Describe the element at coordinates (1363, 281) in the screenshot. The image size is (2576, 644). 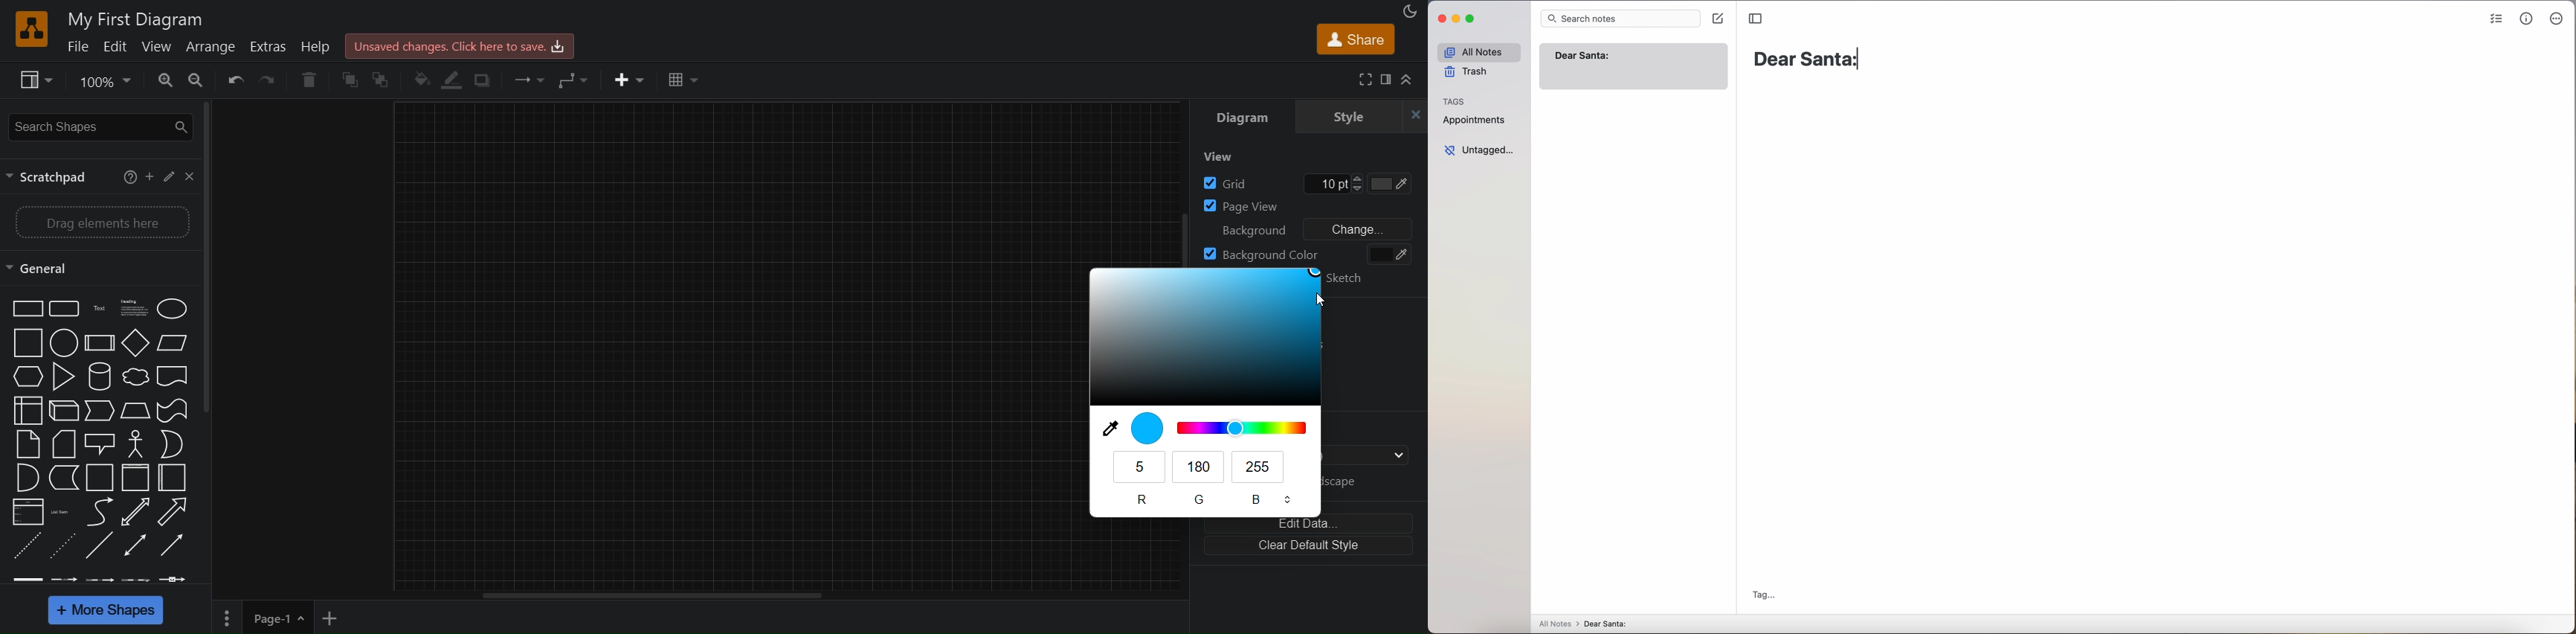
I see `sketch` at that location.